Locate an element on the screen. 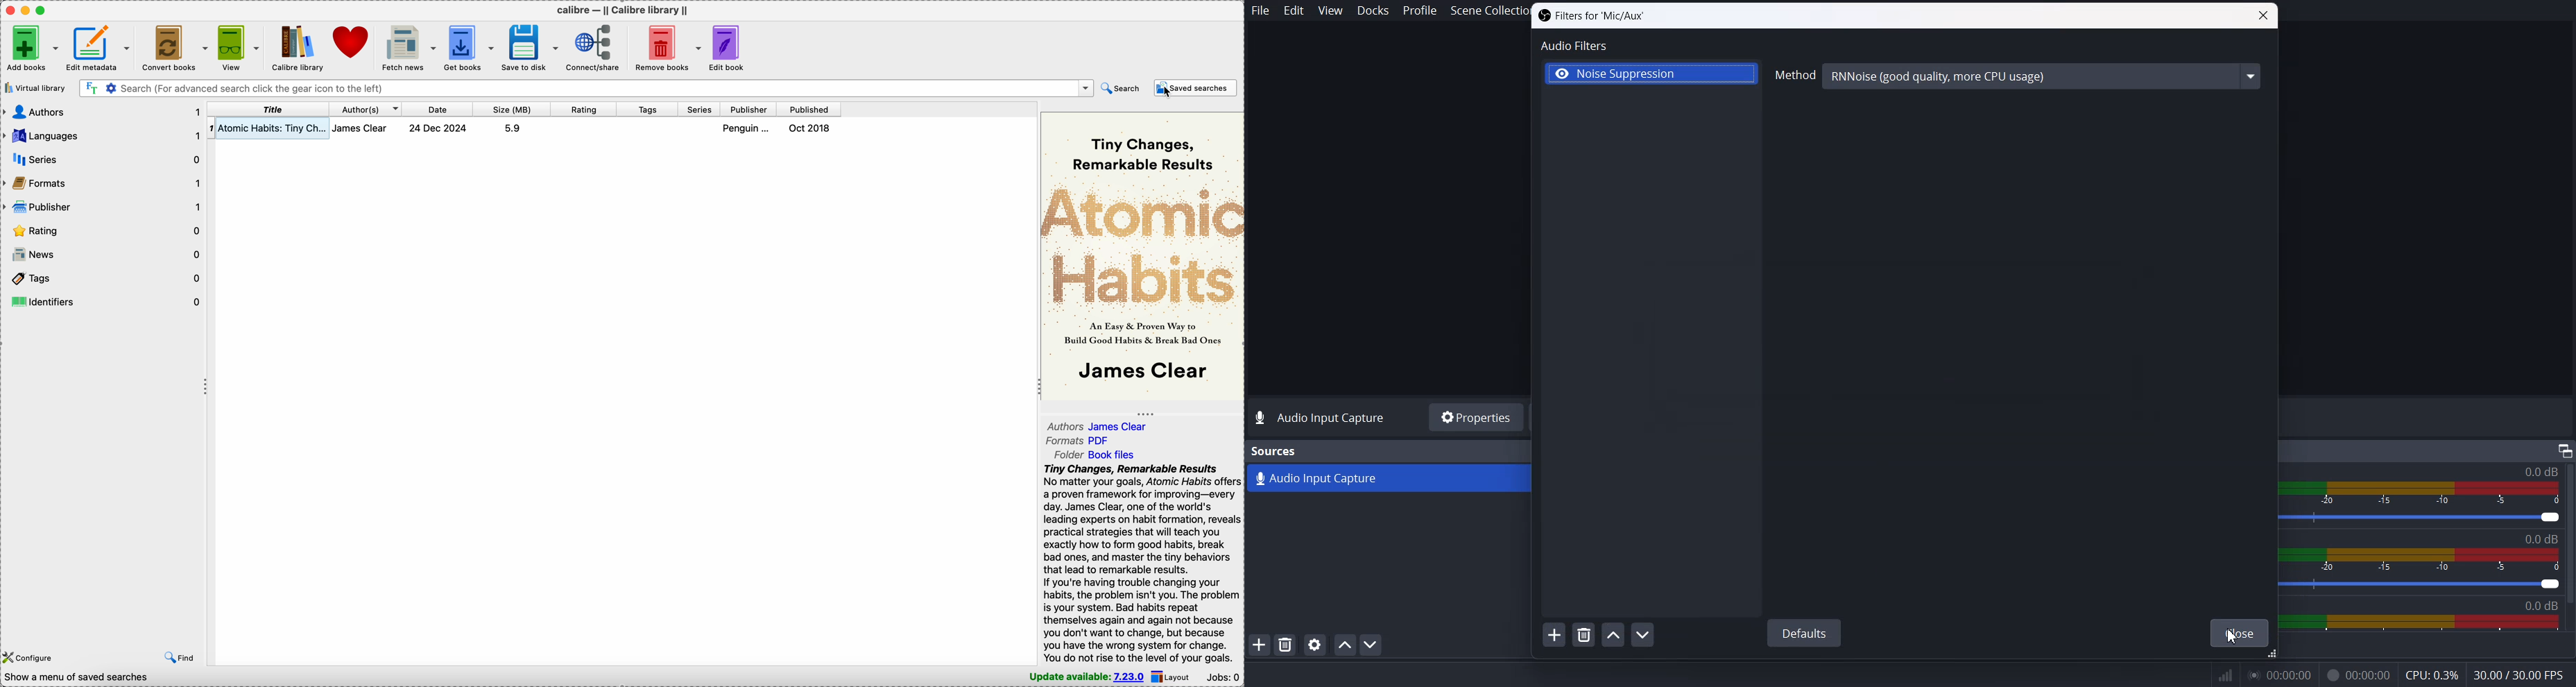 Image resolution: width=2576 pixels, height=700 pixels. Text is located at coordinates (1275, 451).